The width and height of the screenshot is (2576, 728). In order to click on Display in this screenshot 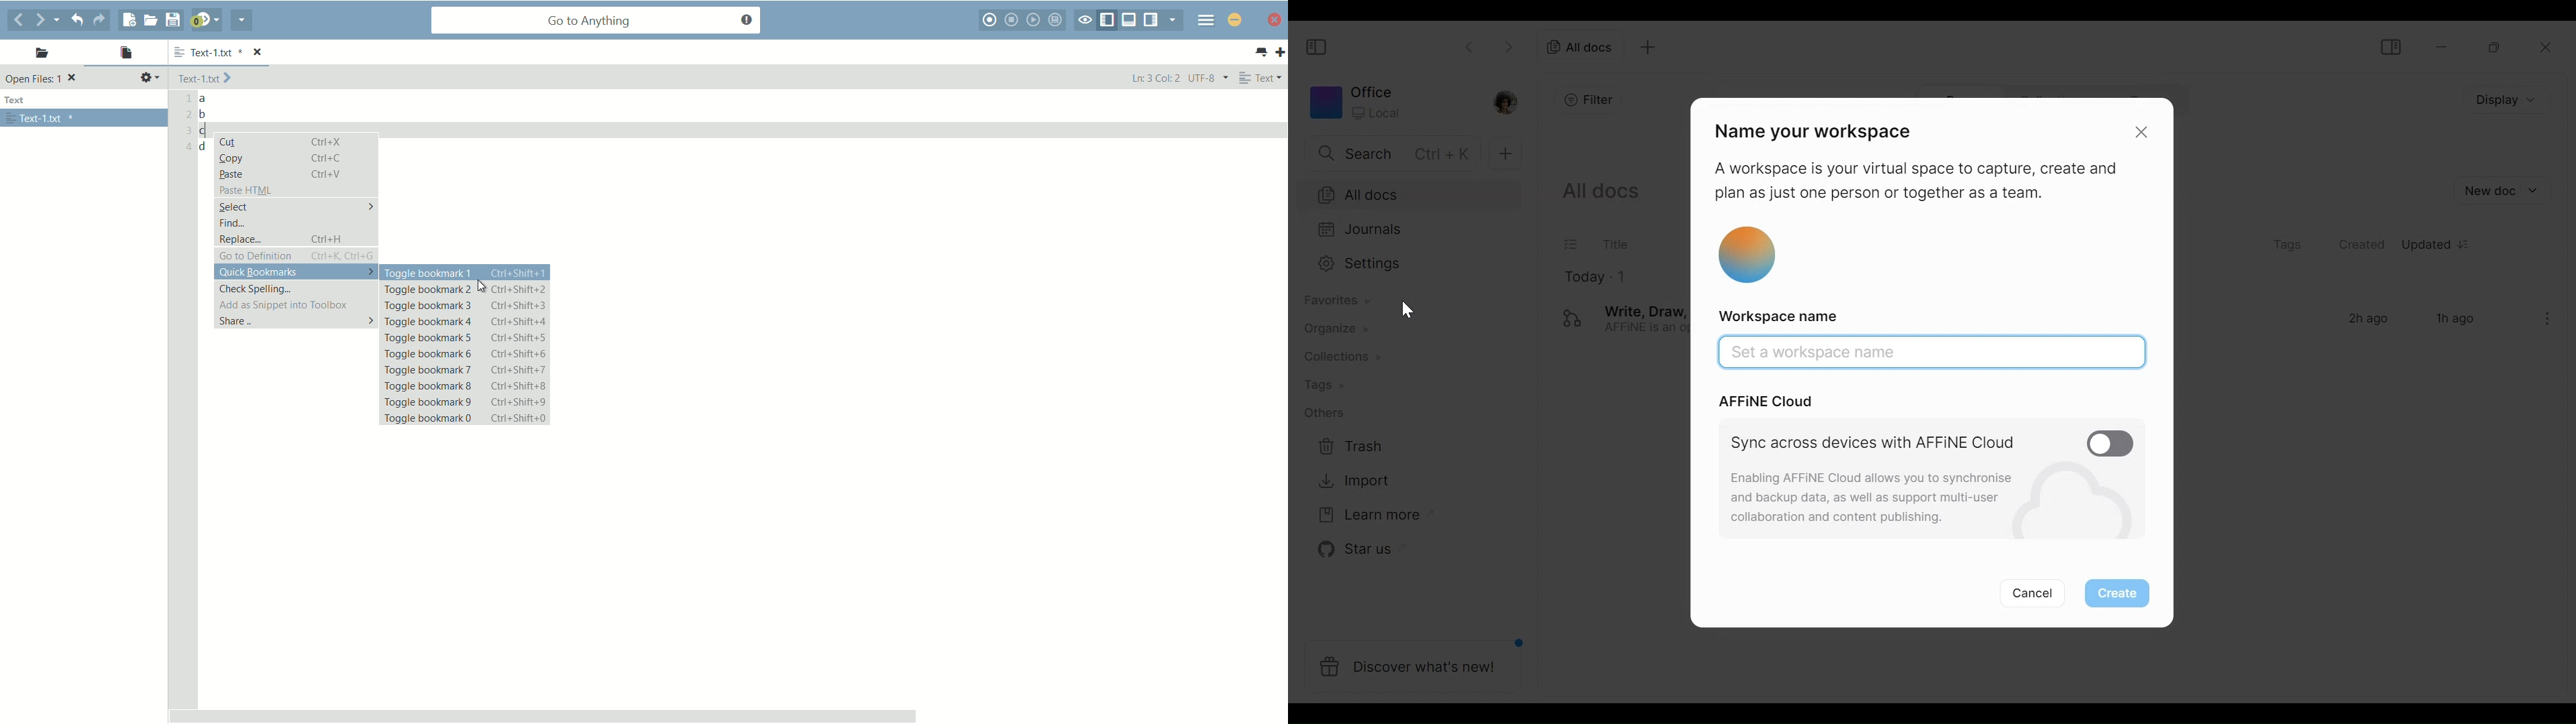, I will do `click(2506, 102)`.